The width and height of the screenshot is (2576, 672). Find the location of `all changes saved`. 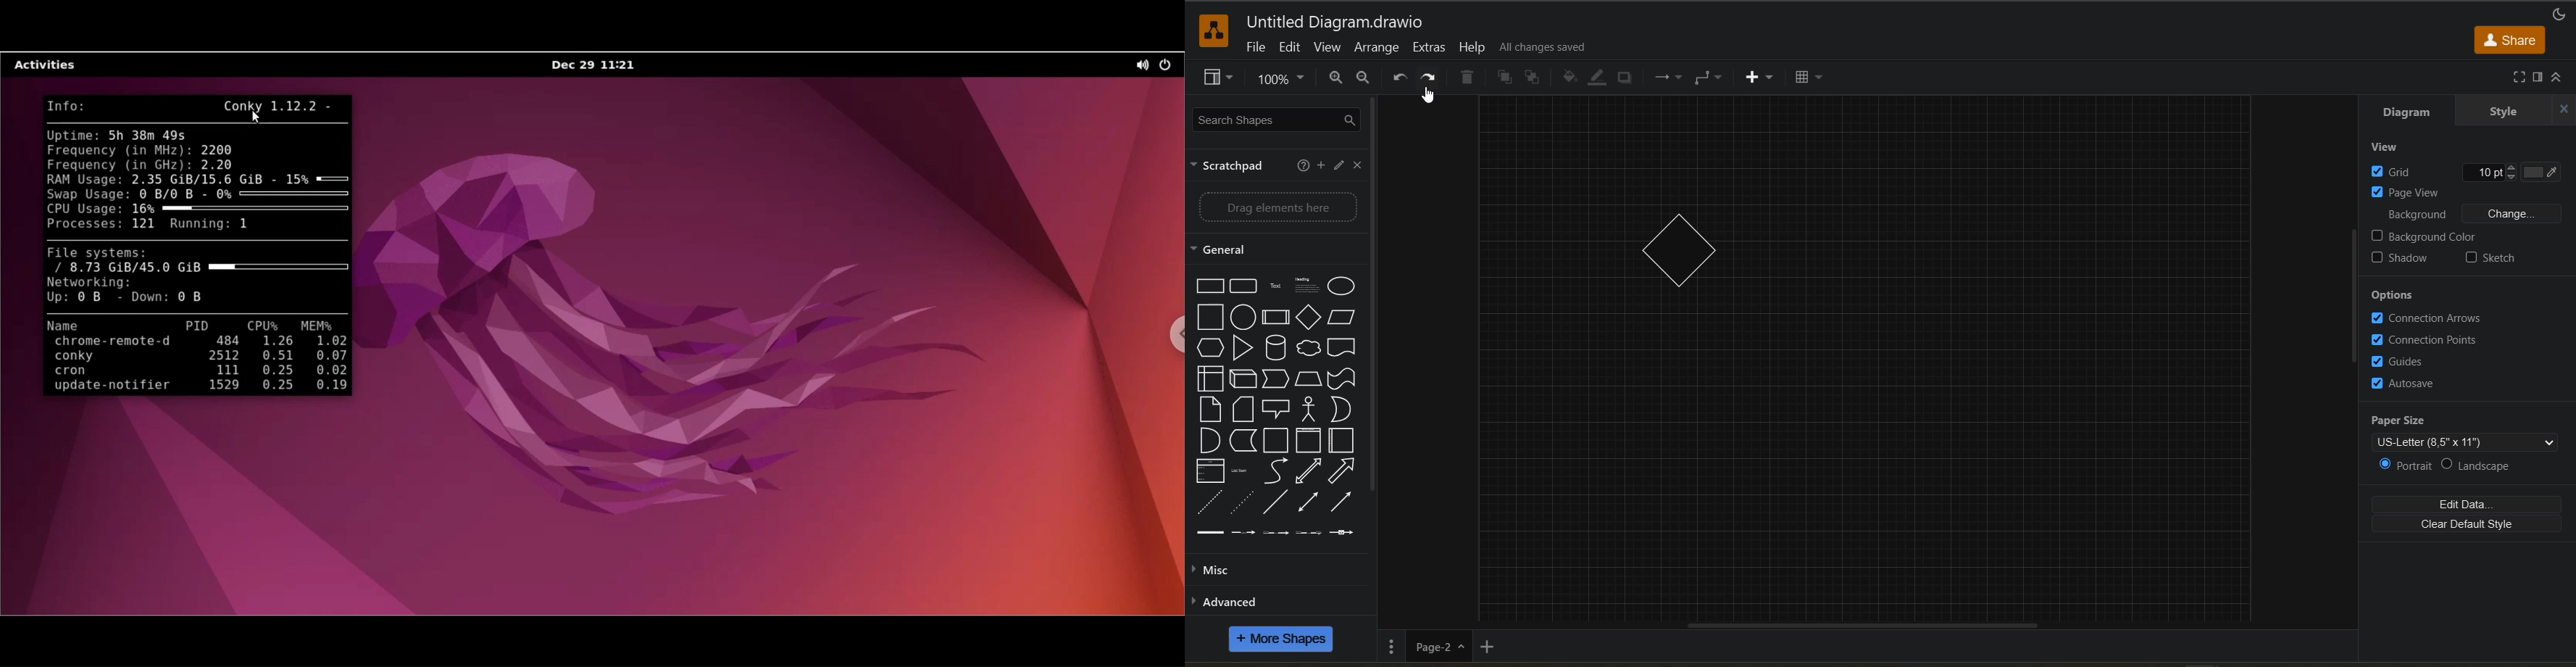

all changes saved is located at coordinates (1545, 46).